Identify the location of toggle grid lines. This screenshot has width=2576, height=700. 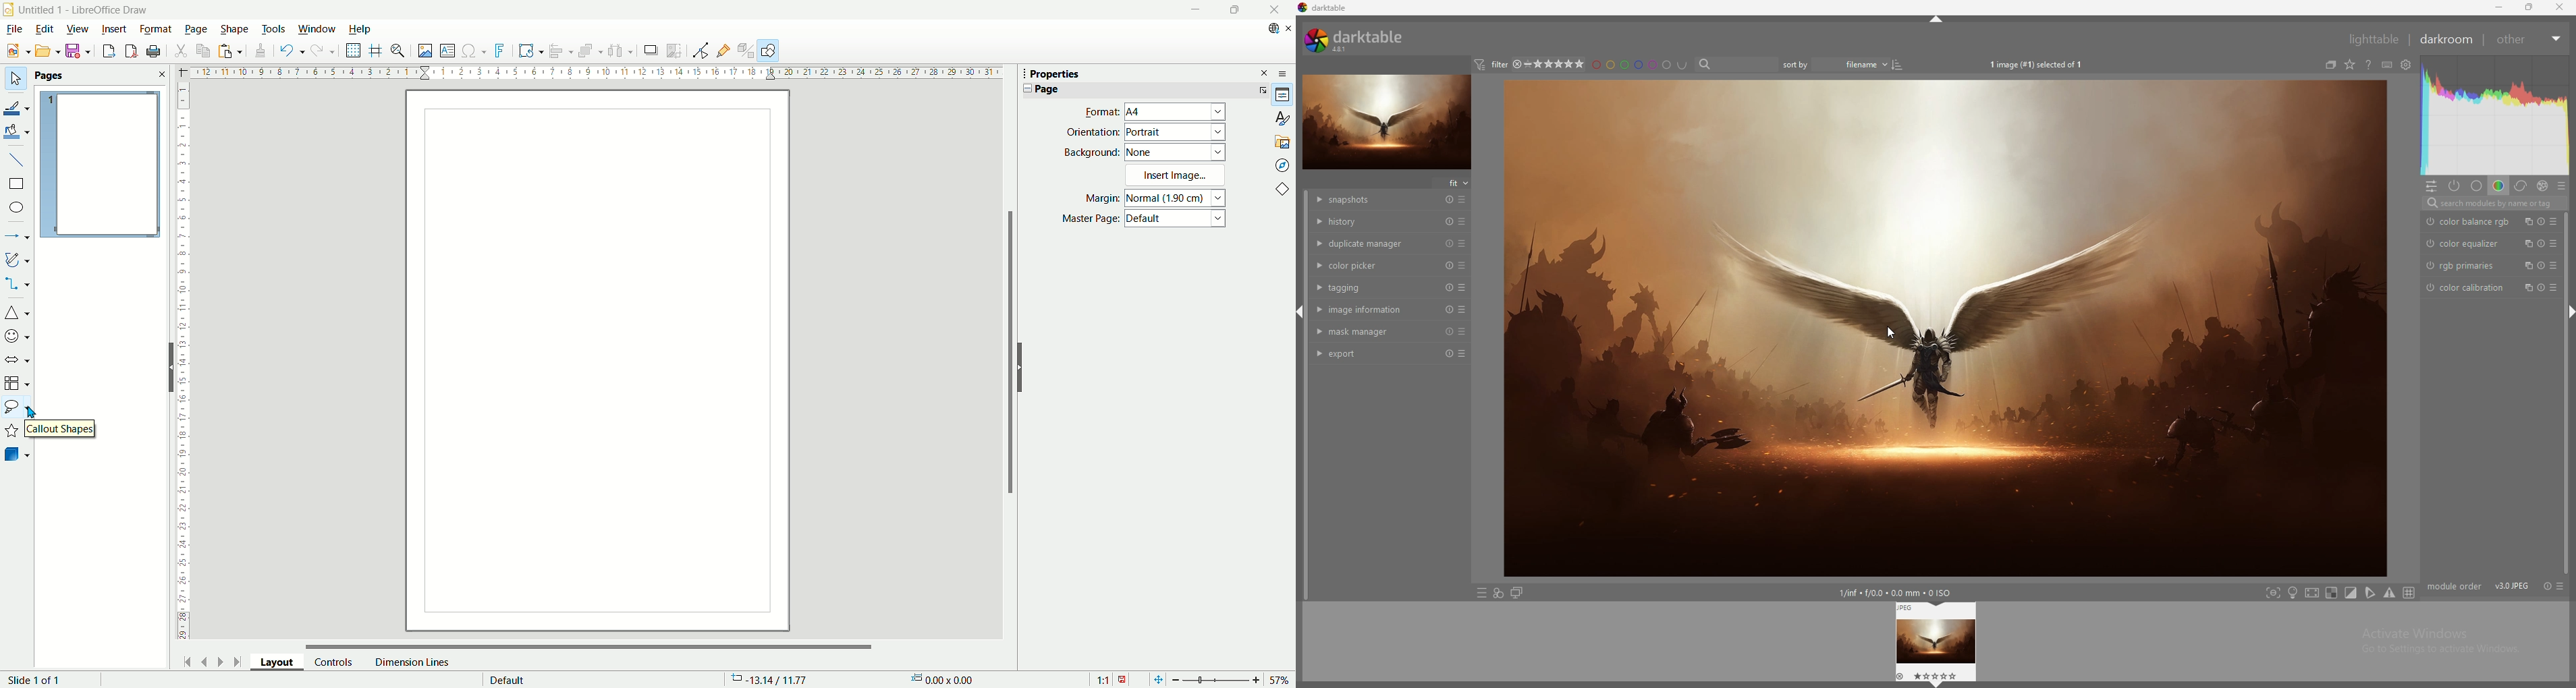
(2410, 592).